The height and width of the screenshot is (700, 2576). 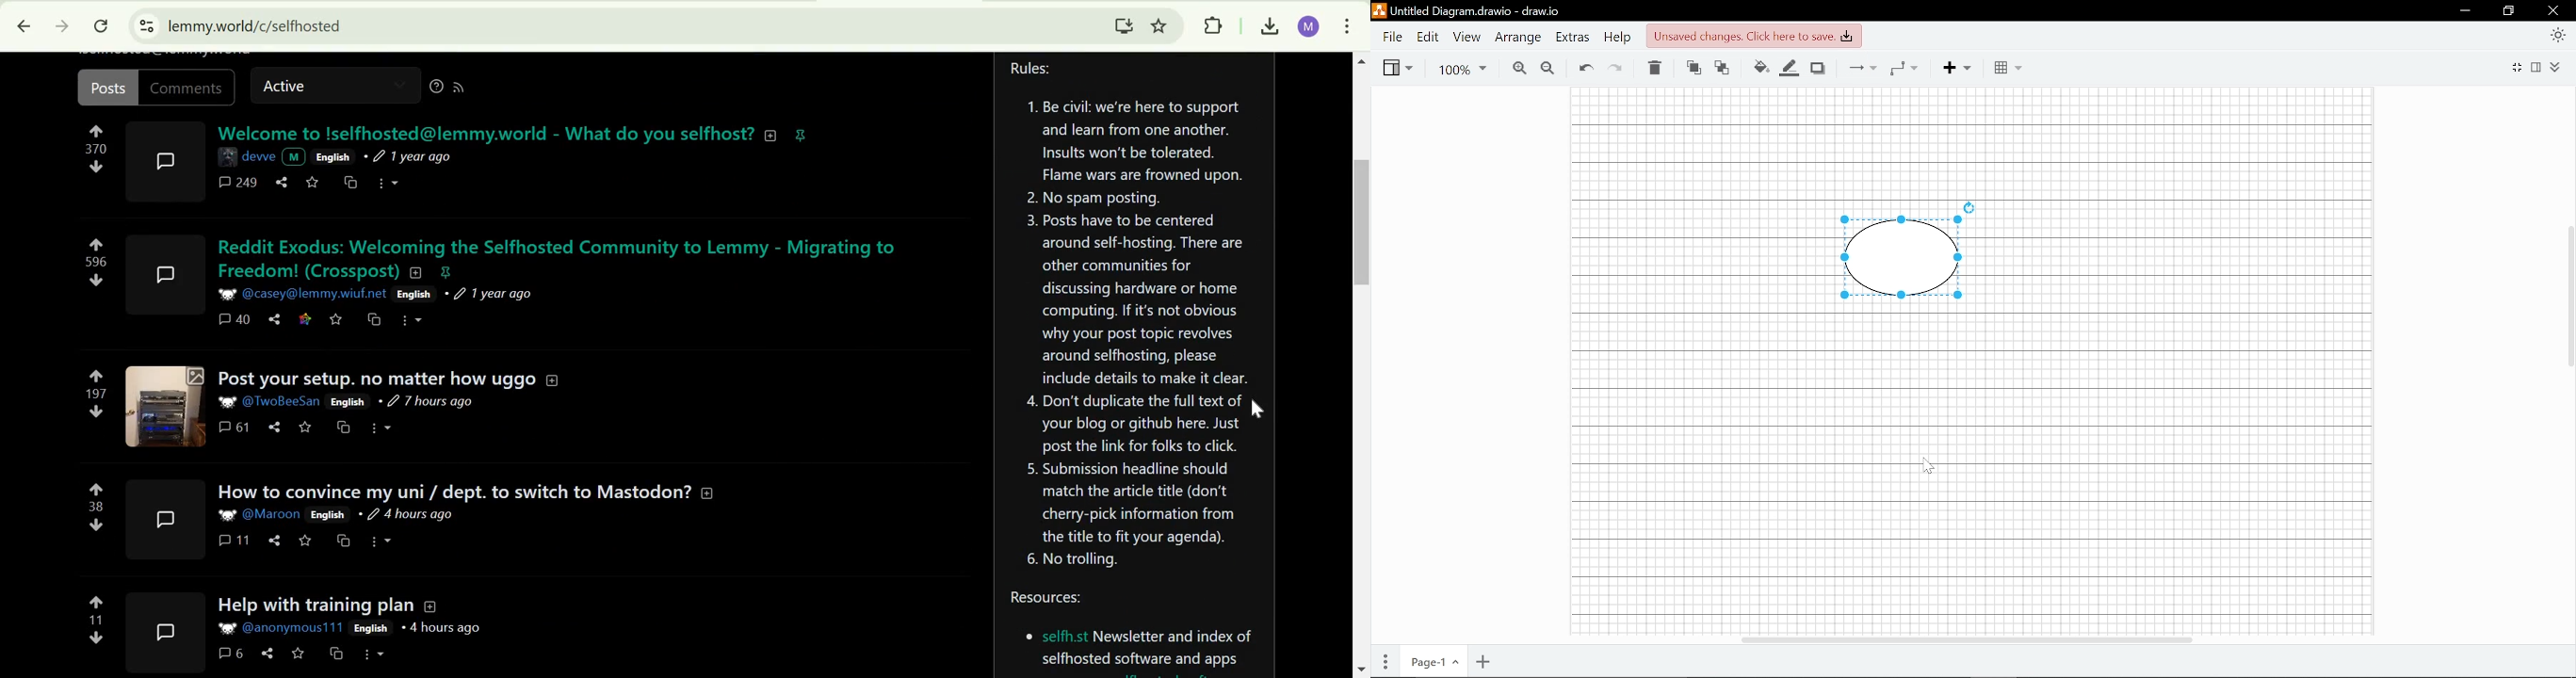 What do you see at coordinates (97, 393) in the screenshot?
I see `197 points` at bounding box center [97, 393].